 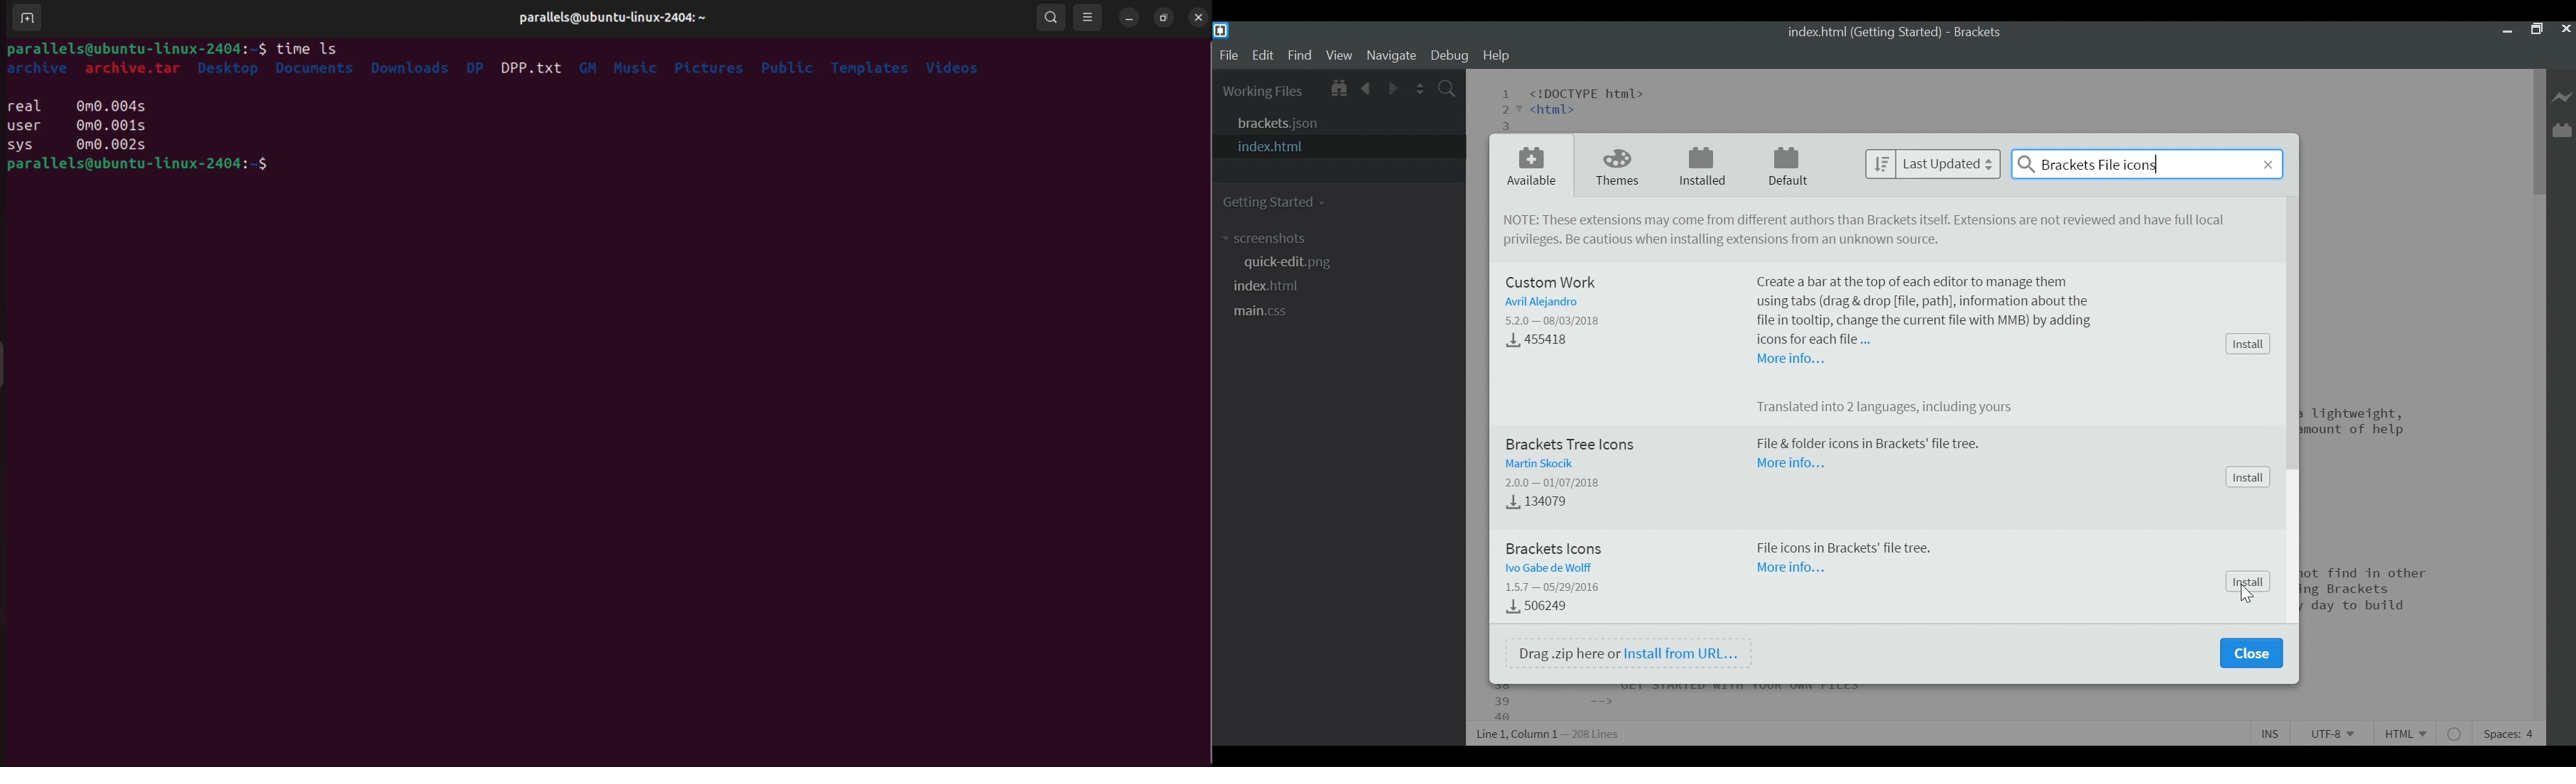 What do you see at coordinates (2561, 130) in the screenshot?
I see `Manage Extension` at bounding box center [2561, 130].